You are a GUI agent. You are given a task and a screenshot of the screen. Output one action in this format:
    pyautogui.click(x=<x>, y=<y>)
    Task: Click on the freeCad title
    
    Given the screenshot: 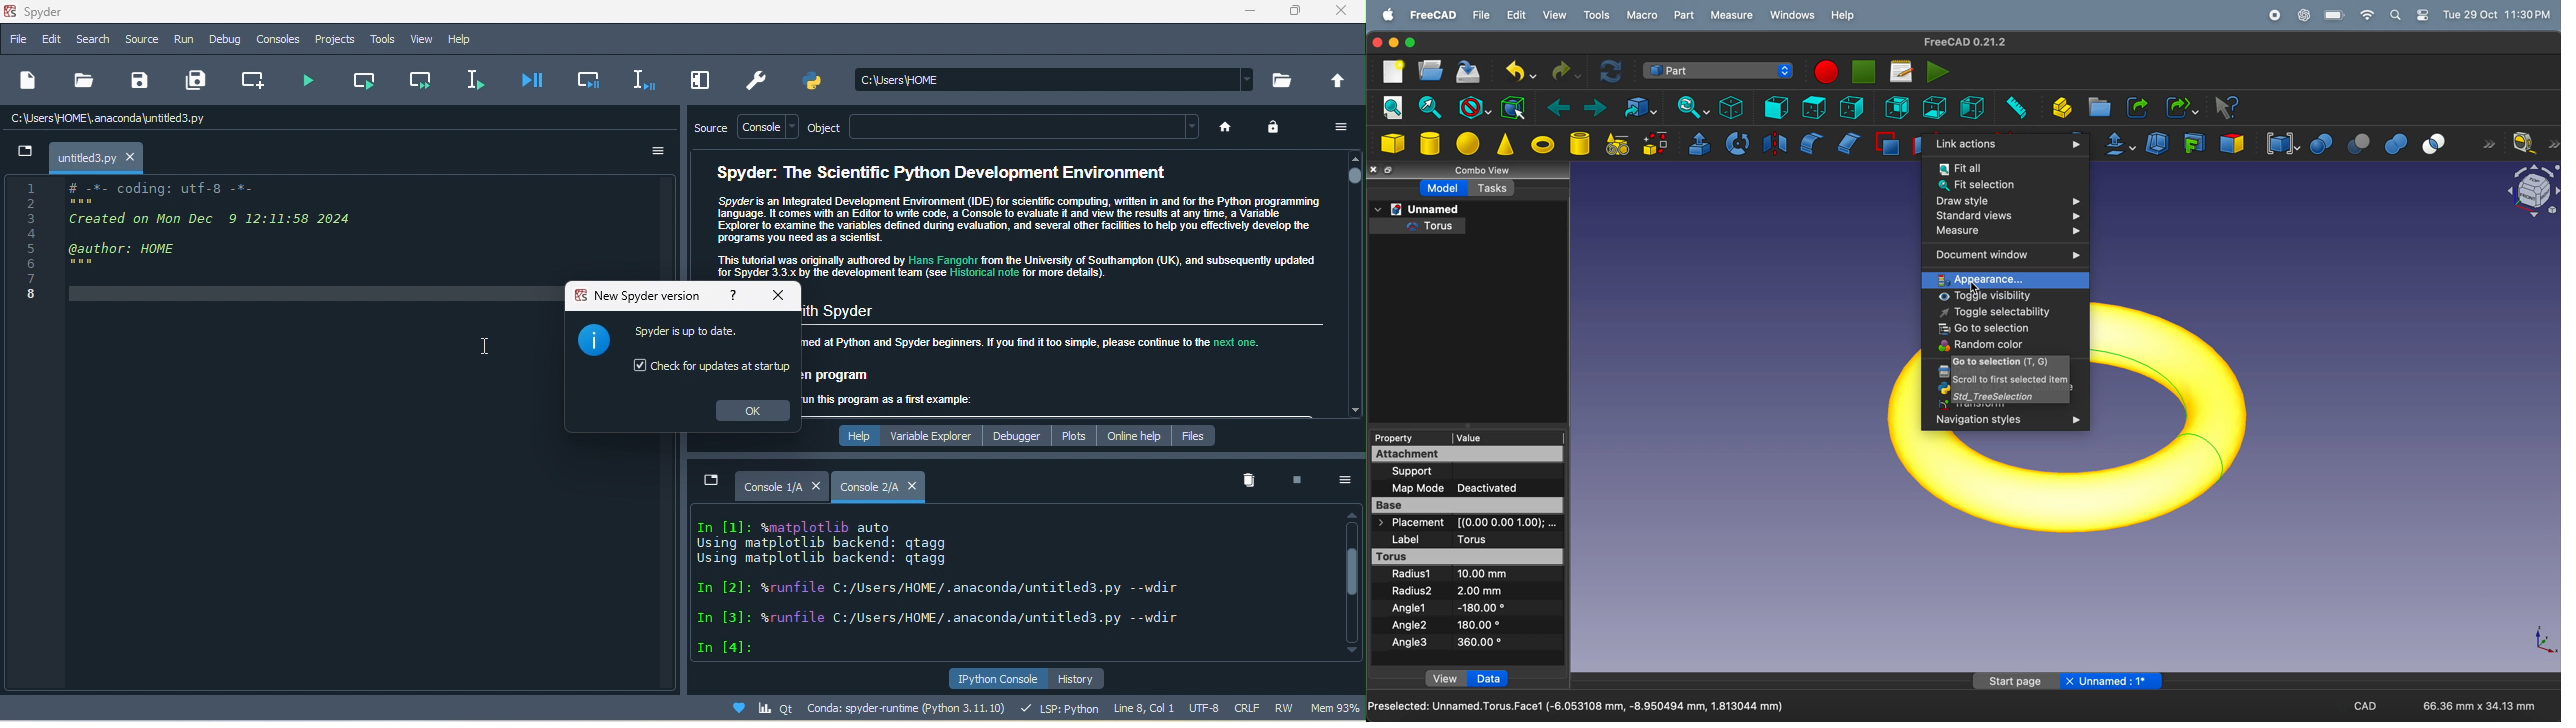 What is the action you would take?
    pyautogui.click(x=1960, y=42)
    